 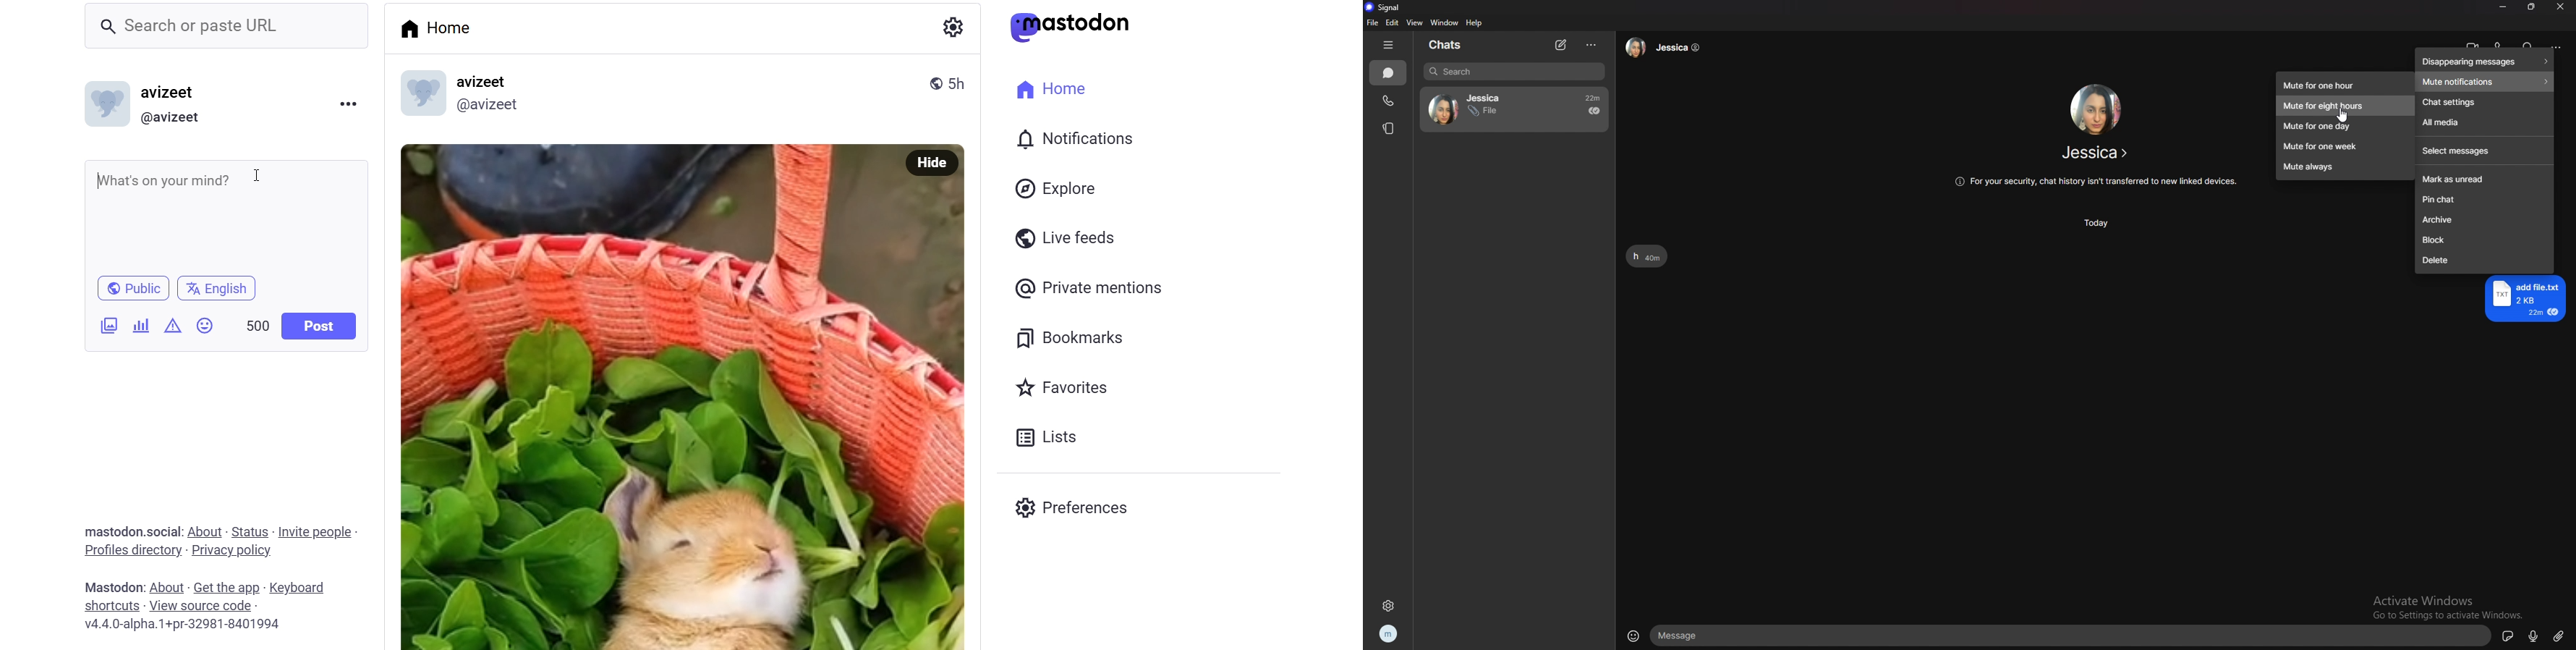 I want to click on home, so click(x=434, y=26).